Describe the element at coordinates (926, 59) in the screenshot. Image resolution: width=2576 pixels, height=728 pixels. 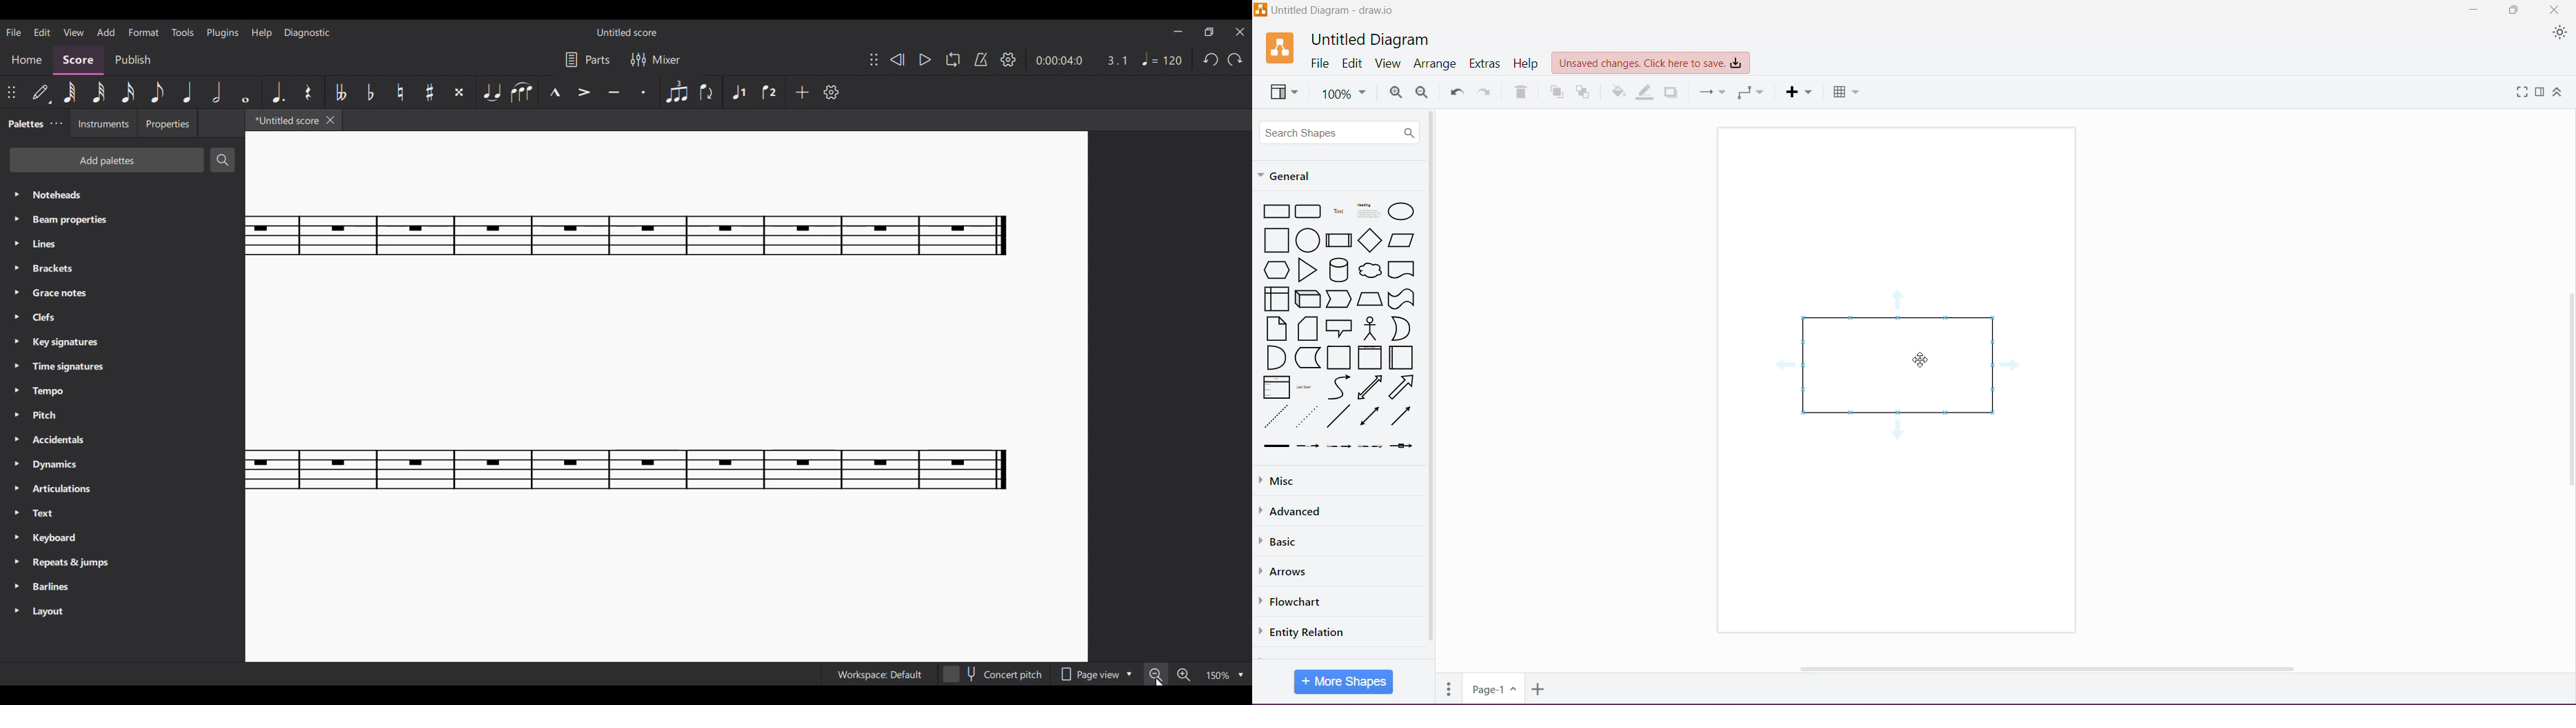
I see `Play` at that location.